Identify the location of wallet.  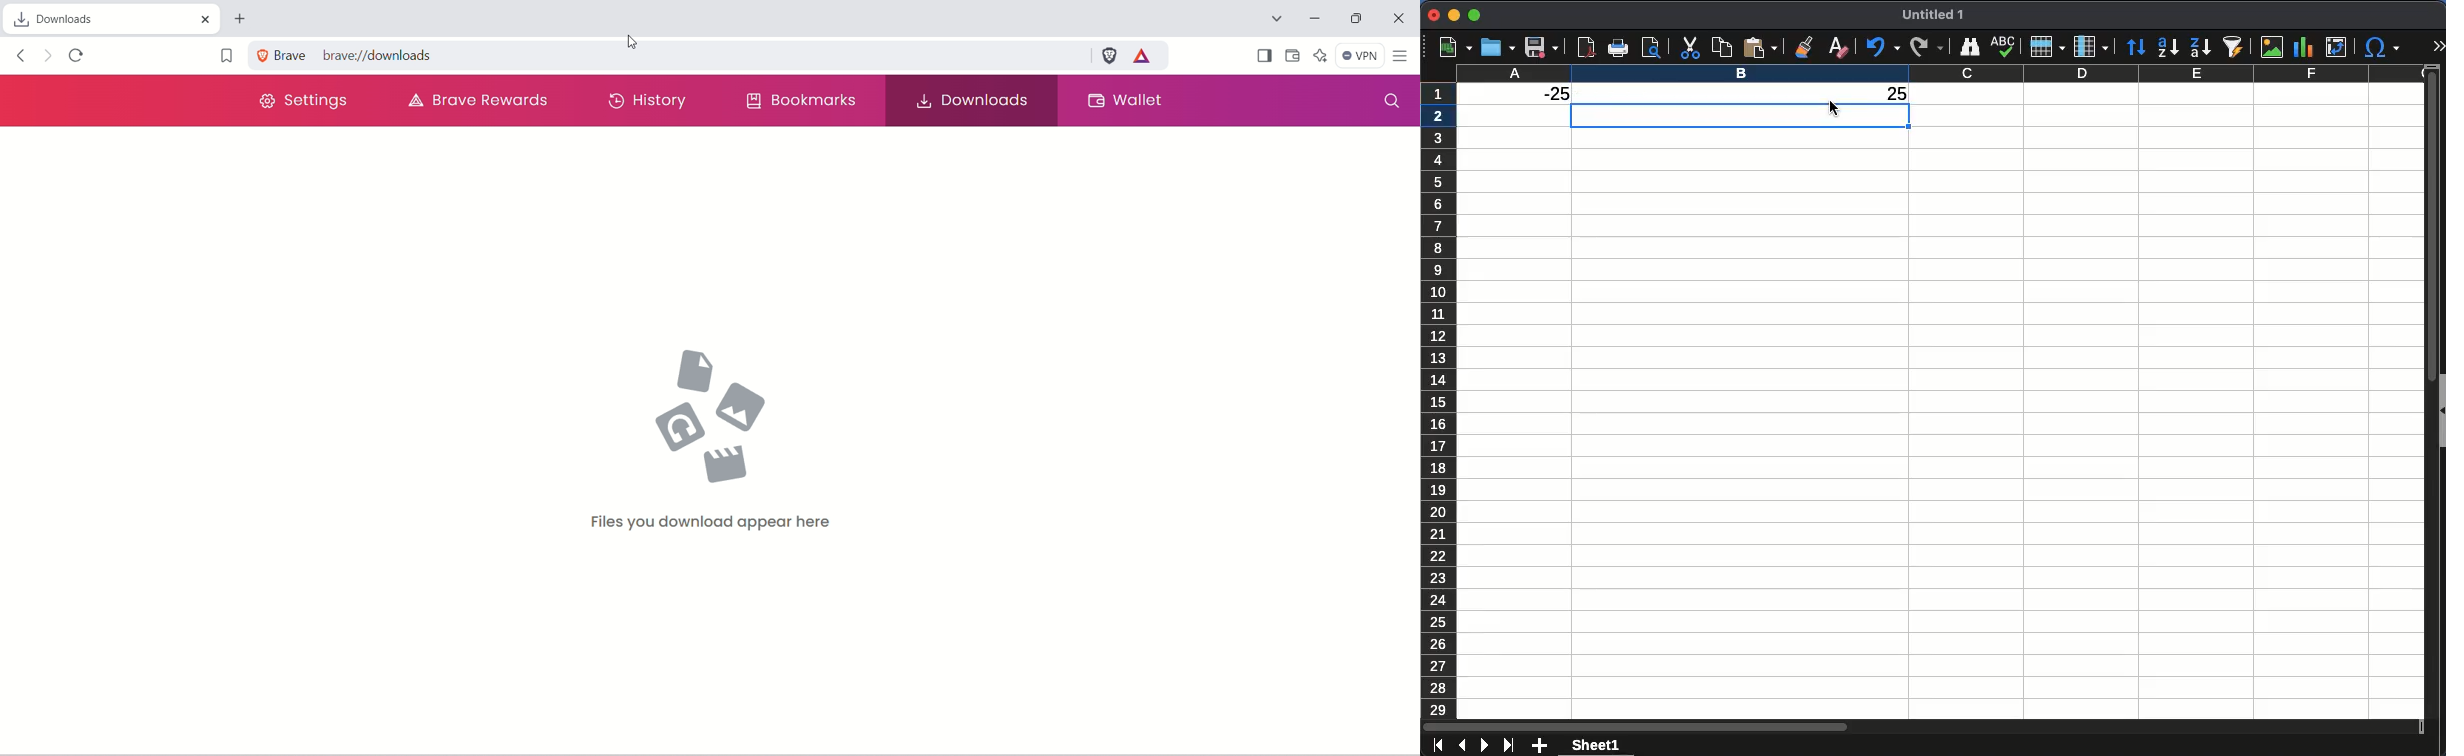
(1122, 103).